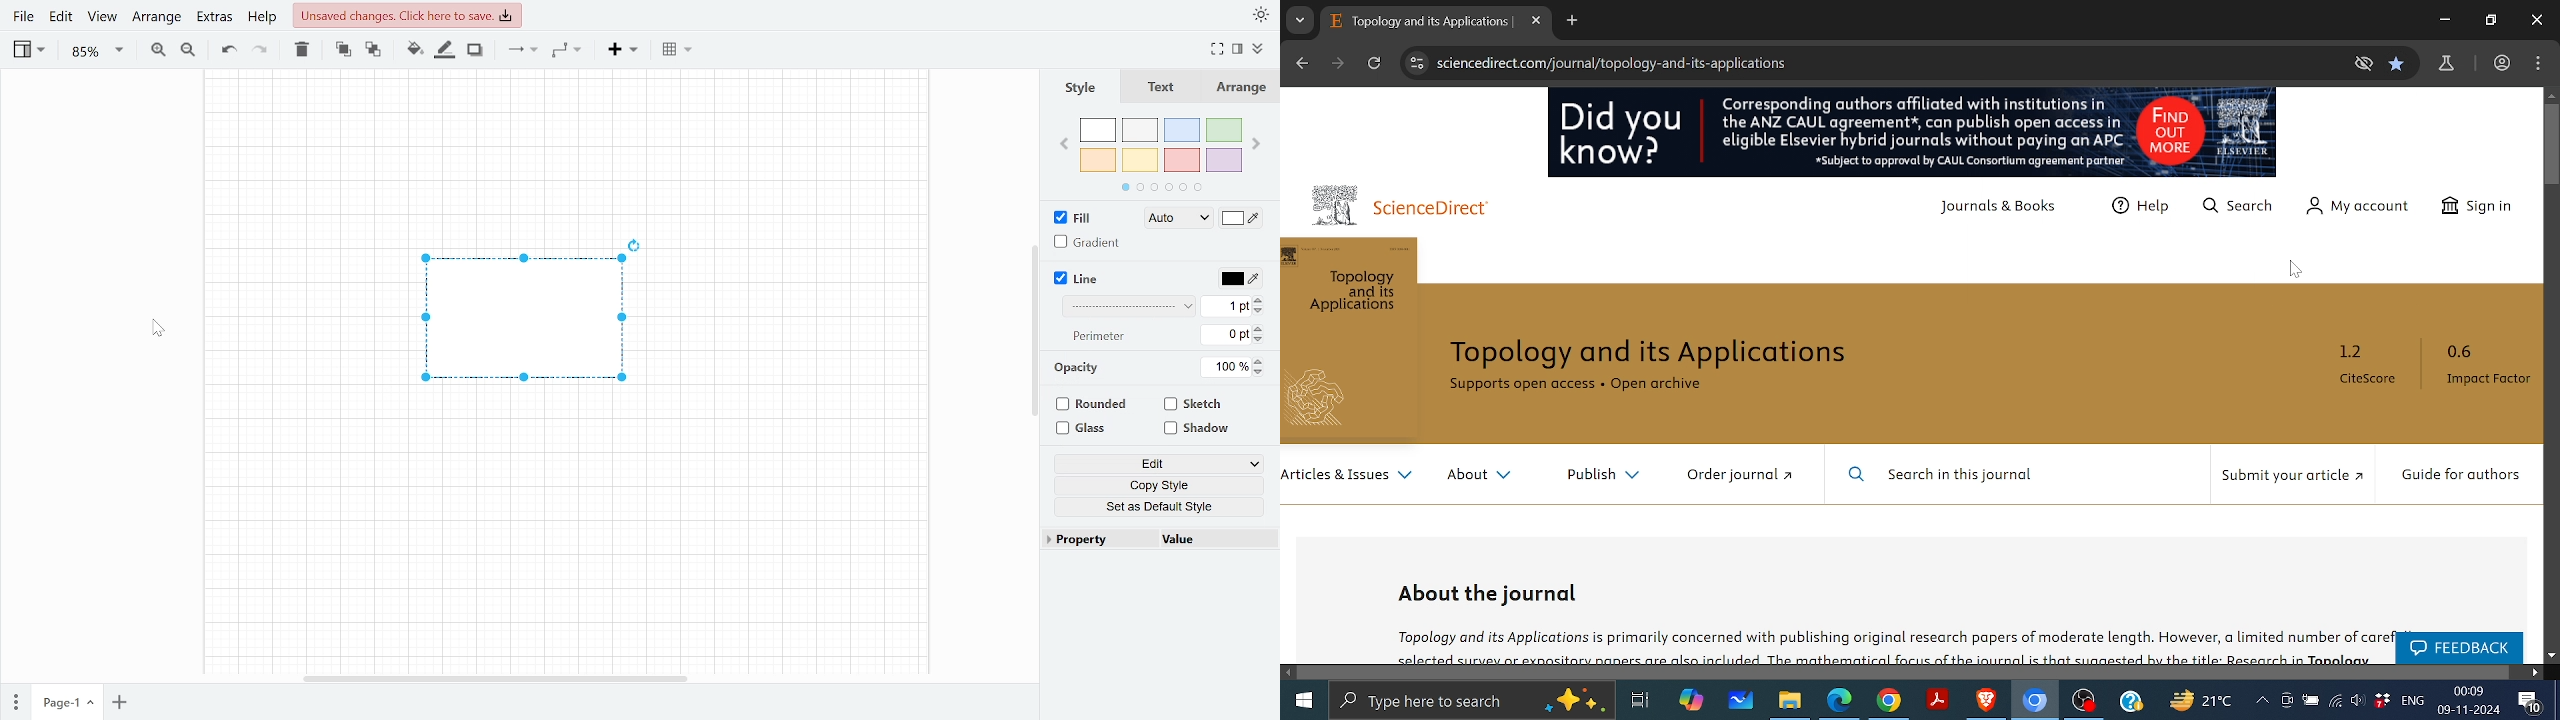 The width and height of the screenshot is (2576, 728). Describe the element at coordinates (2399, 65) in the screenshot. I see `Bookmark added` at that location.